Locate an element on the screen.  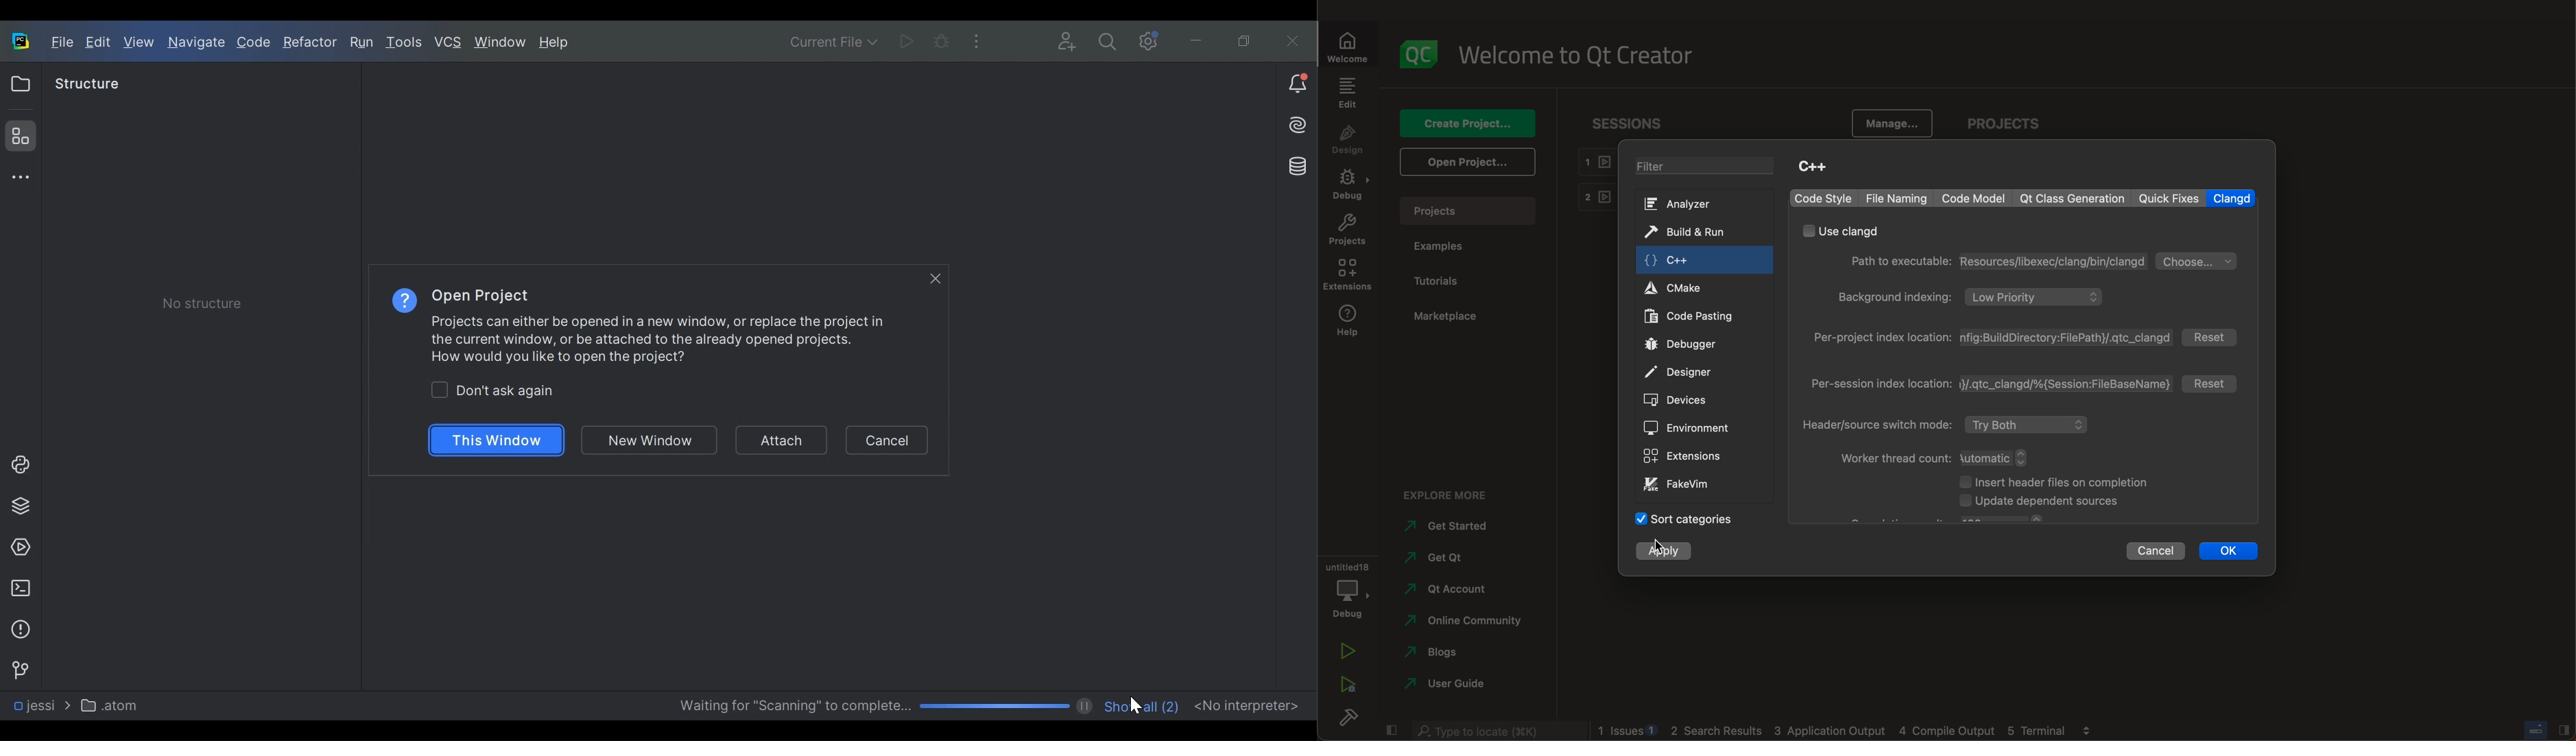
Help is located at coordinates (555, 45).